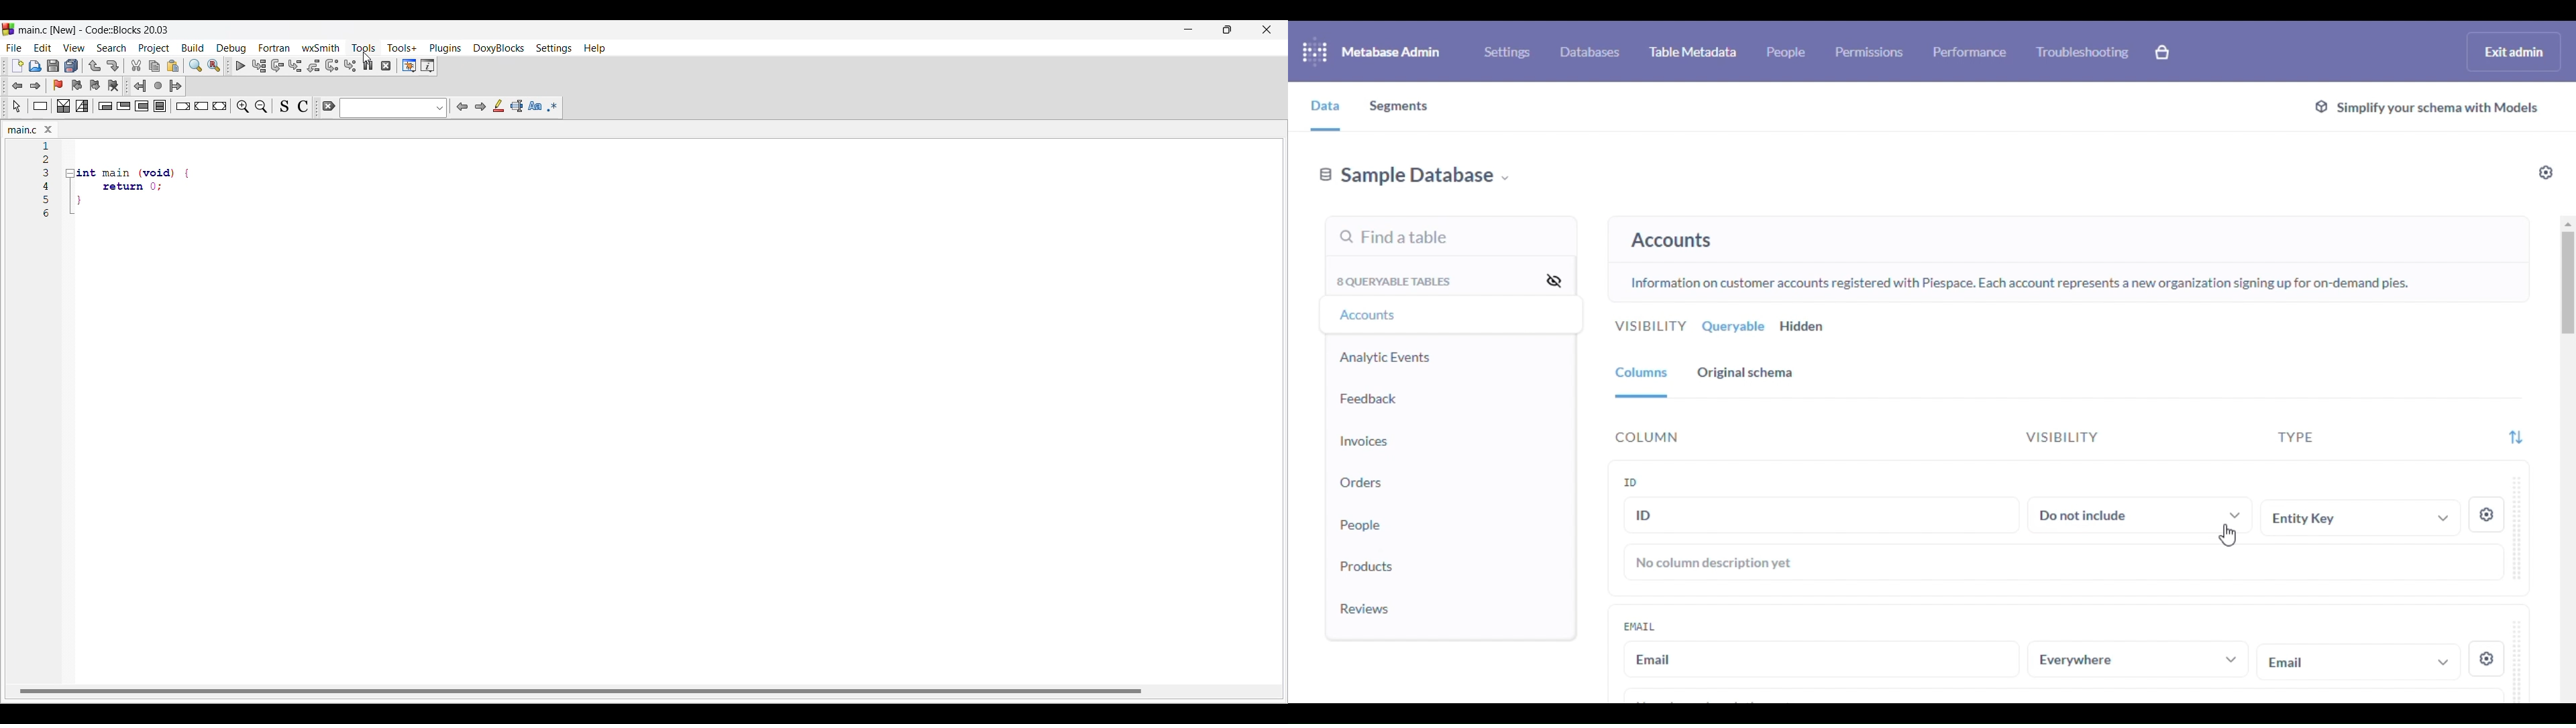  Describe the element at coordinates (261, 107) in the screenshot. I see `Zoom out` at that location.